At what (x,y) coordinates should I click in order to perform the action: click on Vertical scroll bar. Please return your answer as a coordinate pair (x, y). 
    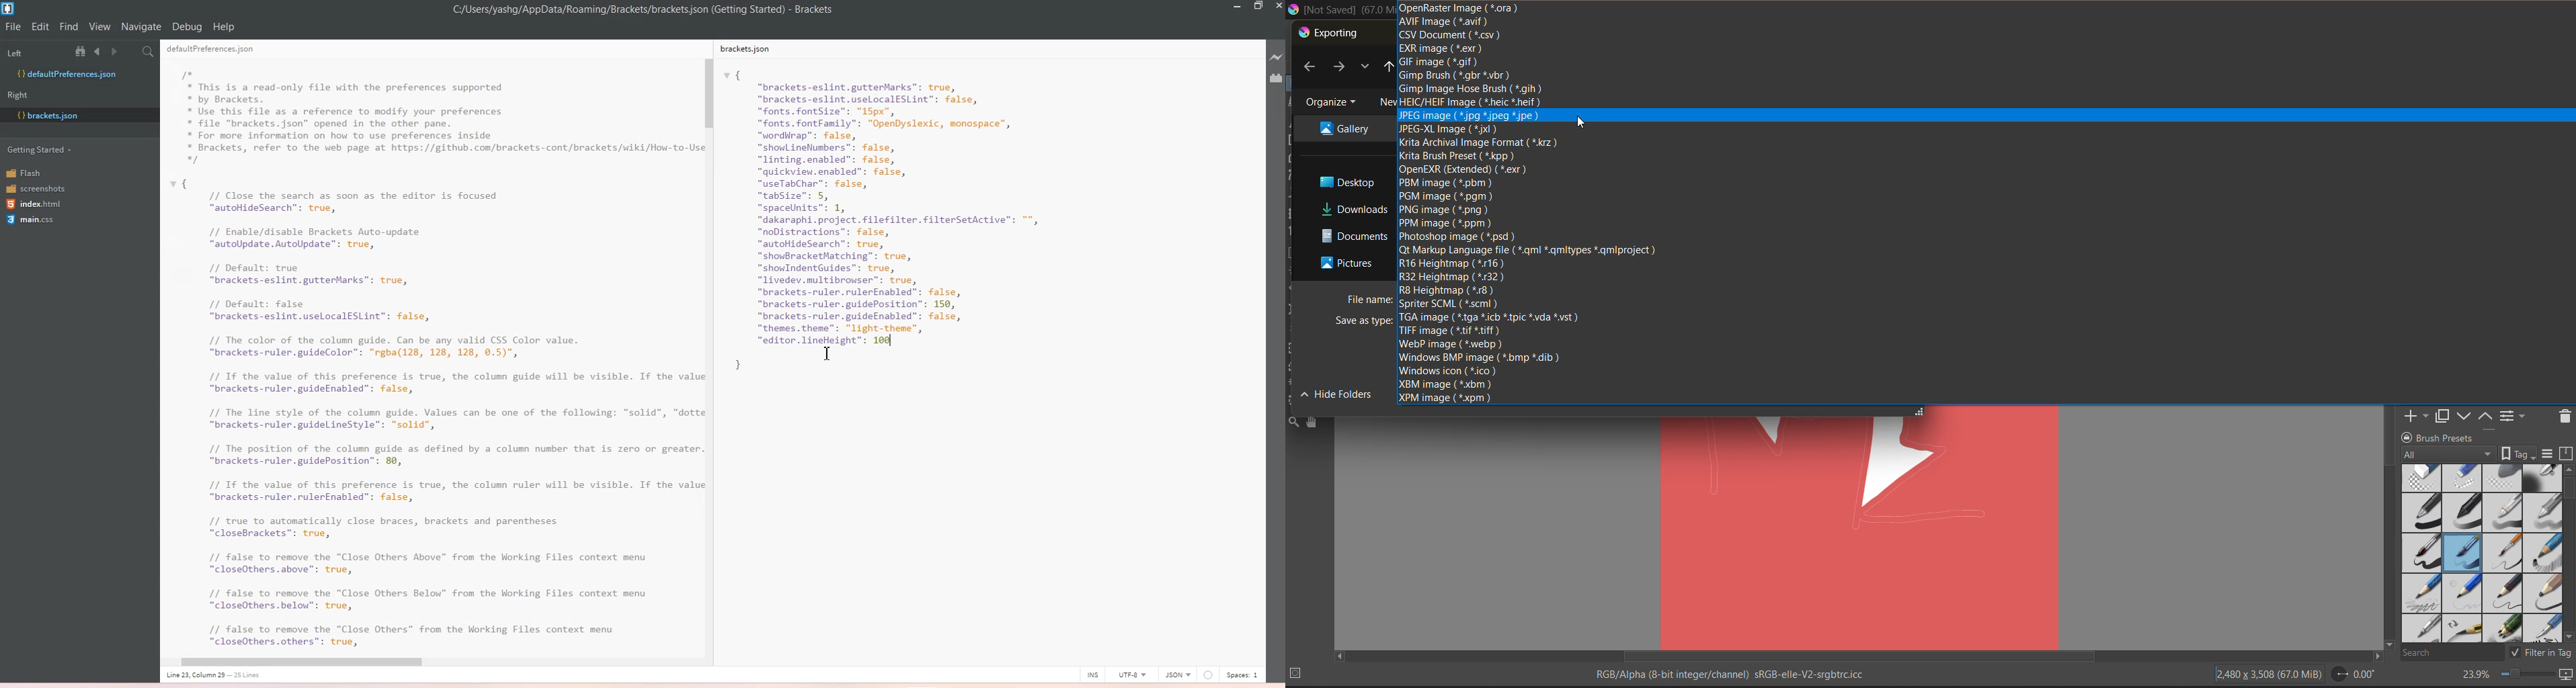
    Looking at the image, I should click on (711, 342).